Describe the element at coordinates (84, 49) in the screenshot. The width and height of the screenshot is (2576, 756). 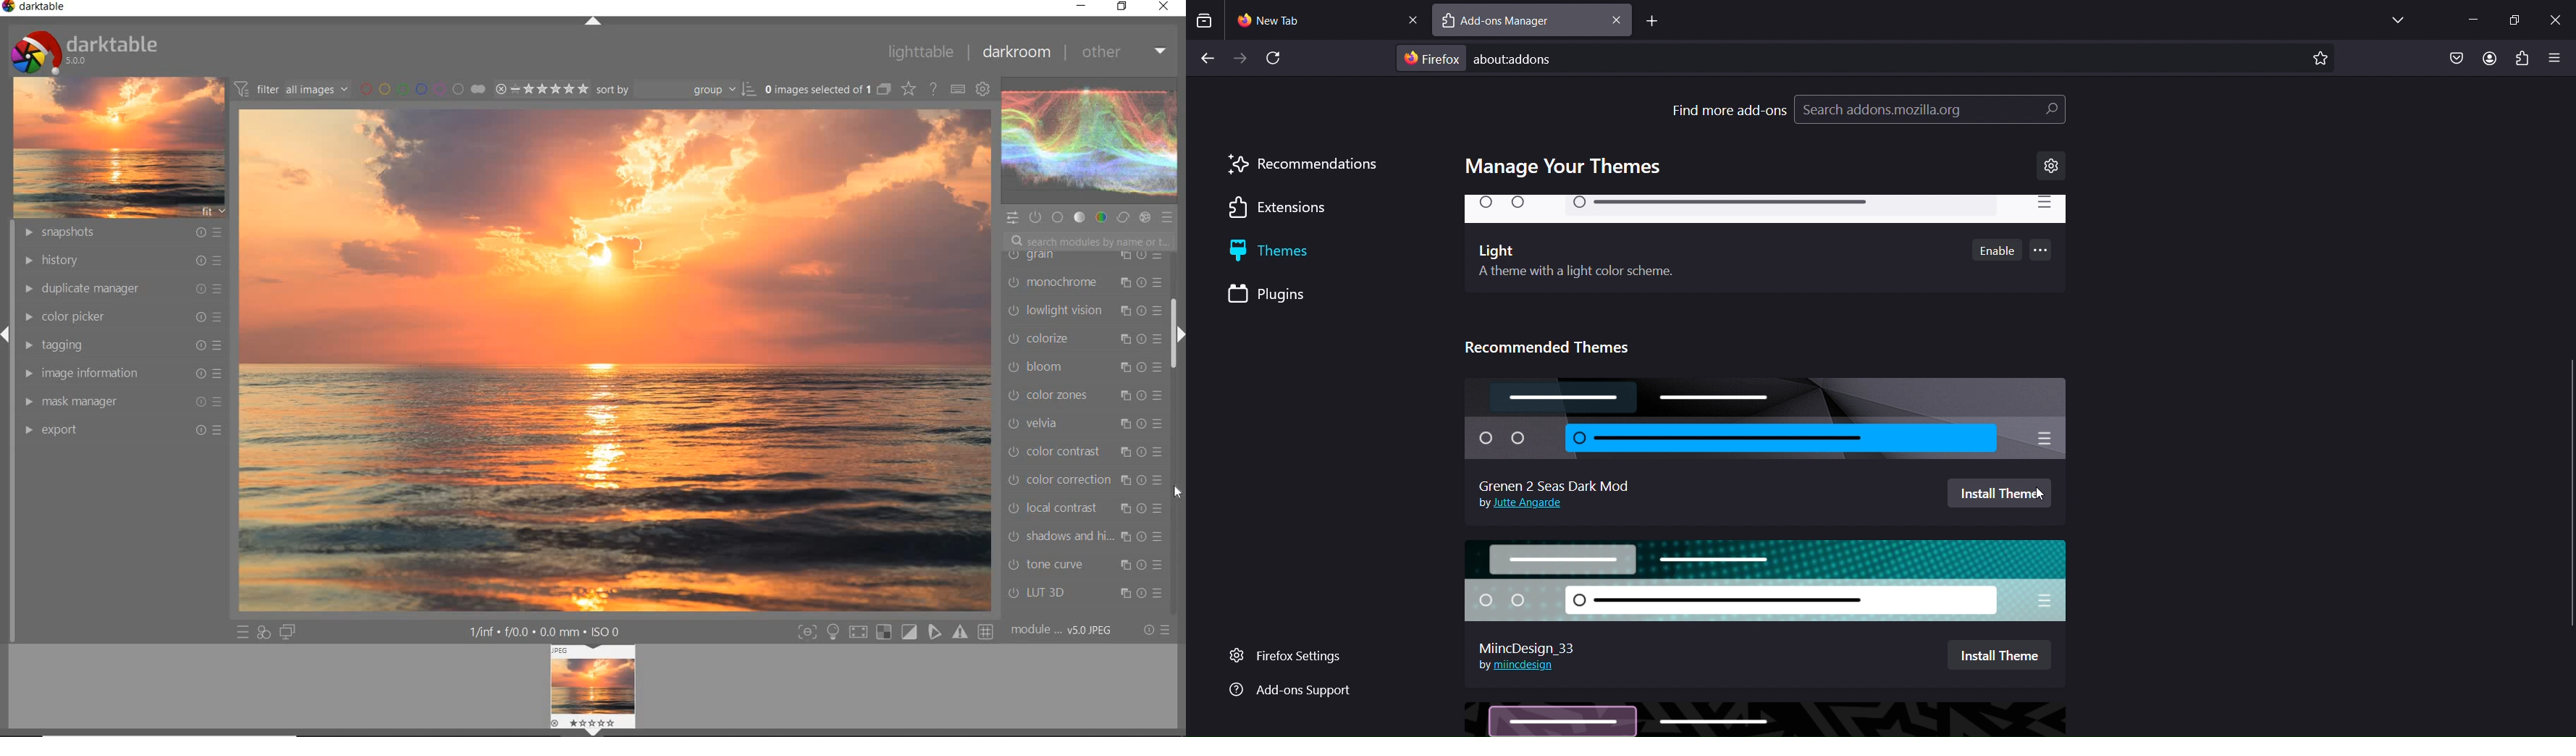
I see `SYSTEM LOGO & NAME` at that location.